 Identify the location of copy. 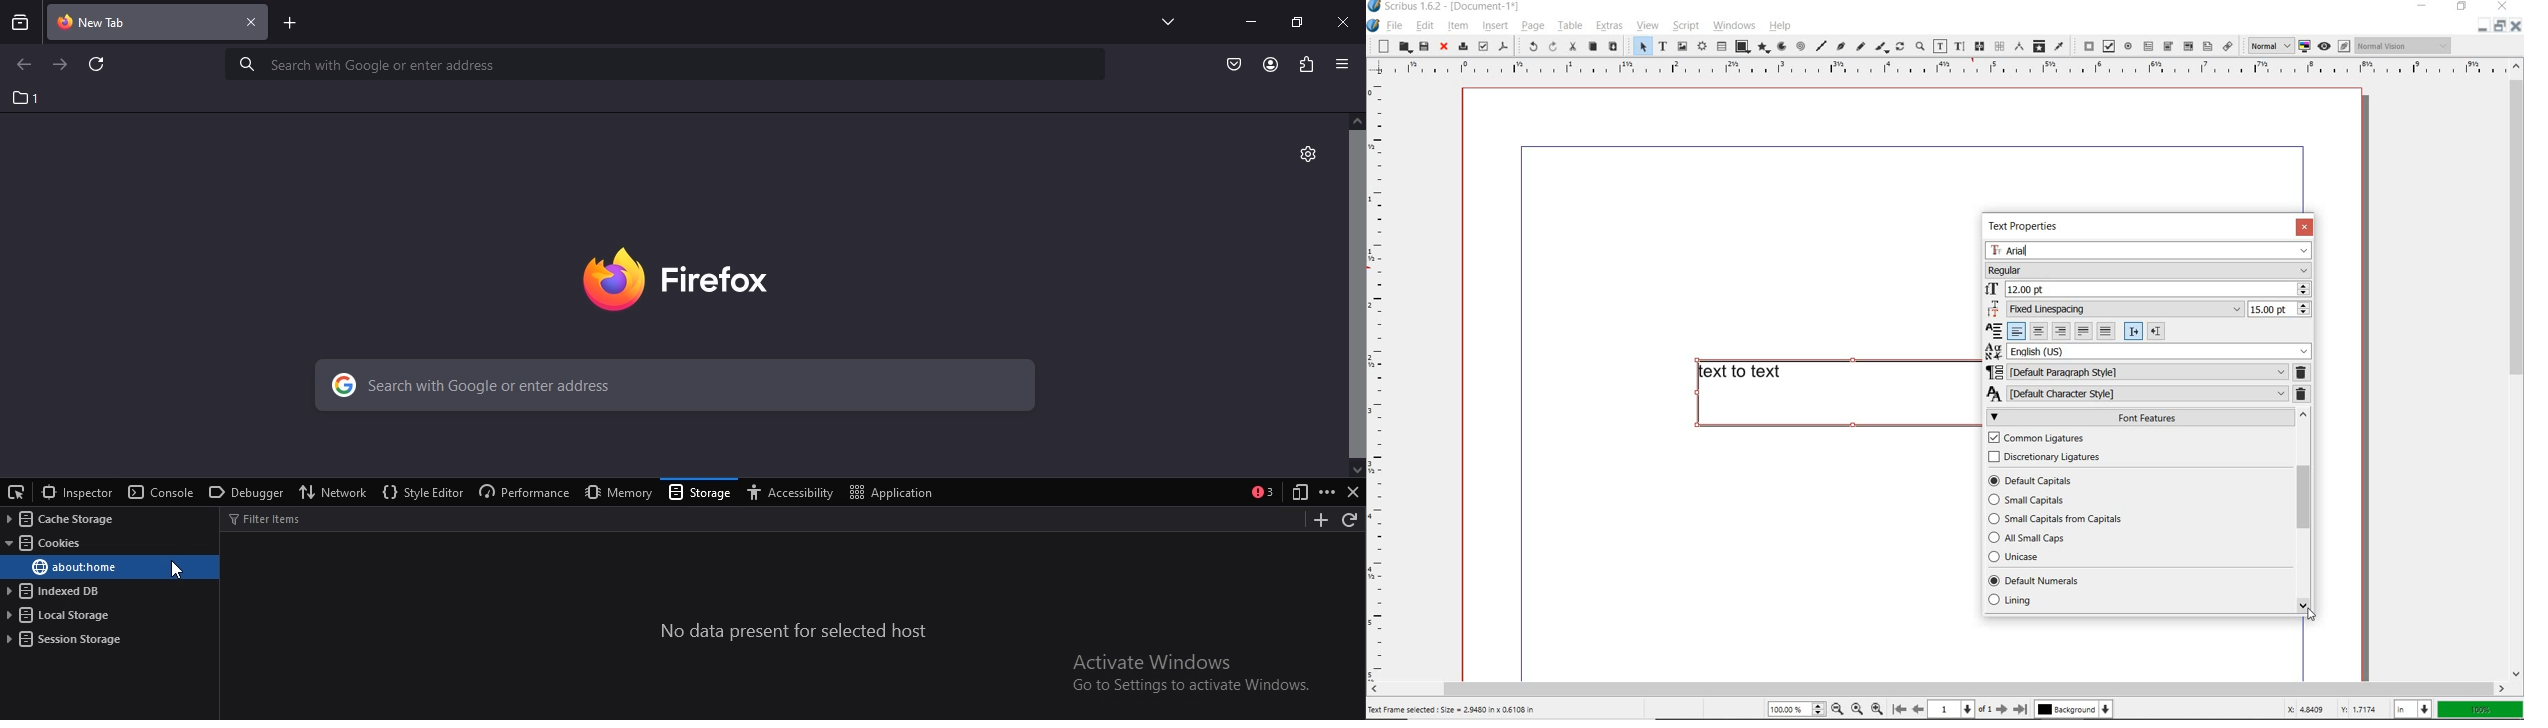
(1592, 47).